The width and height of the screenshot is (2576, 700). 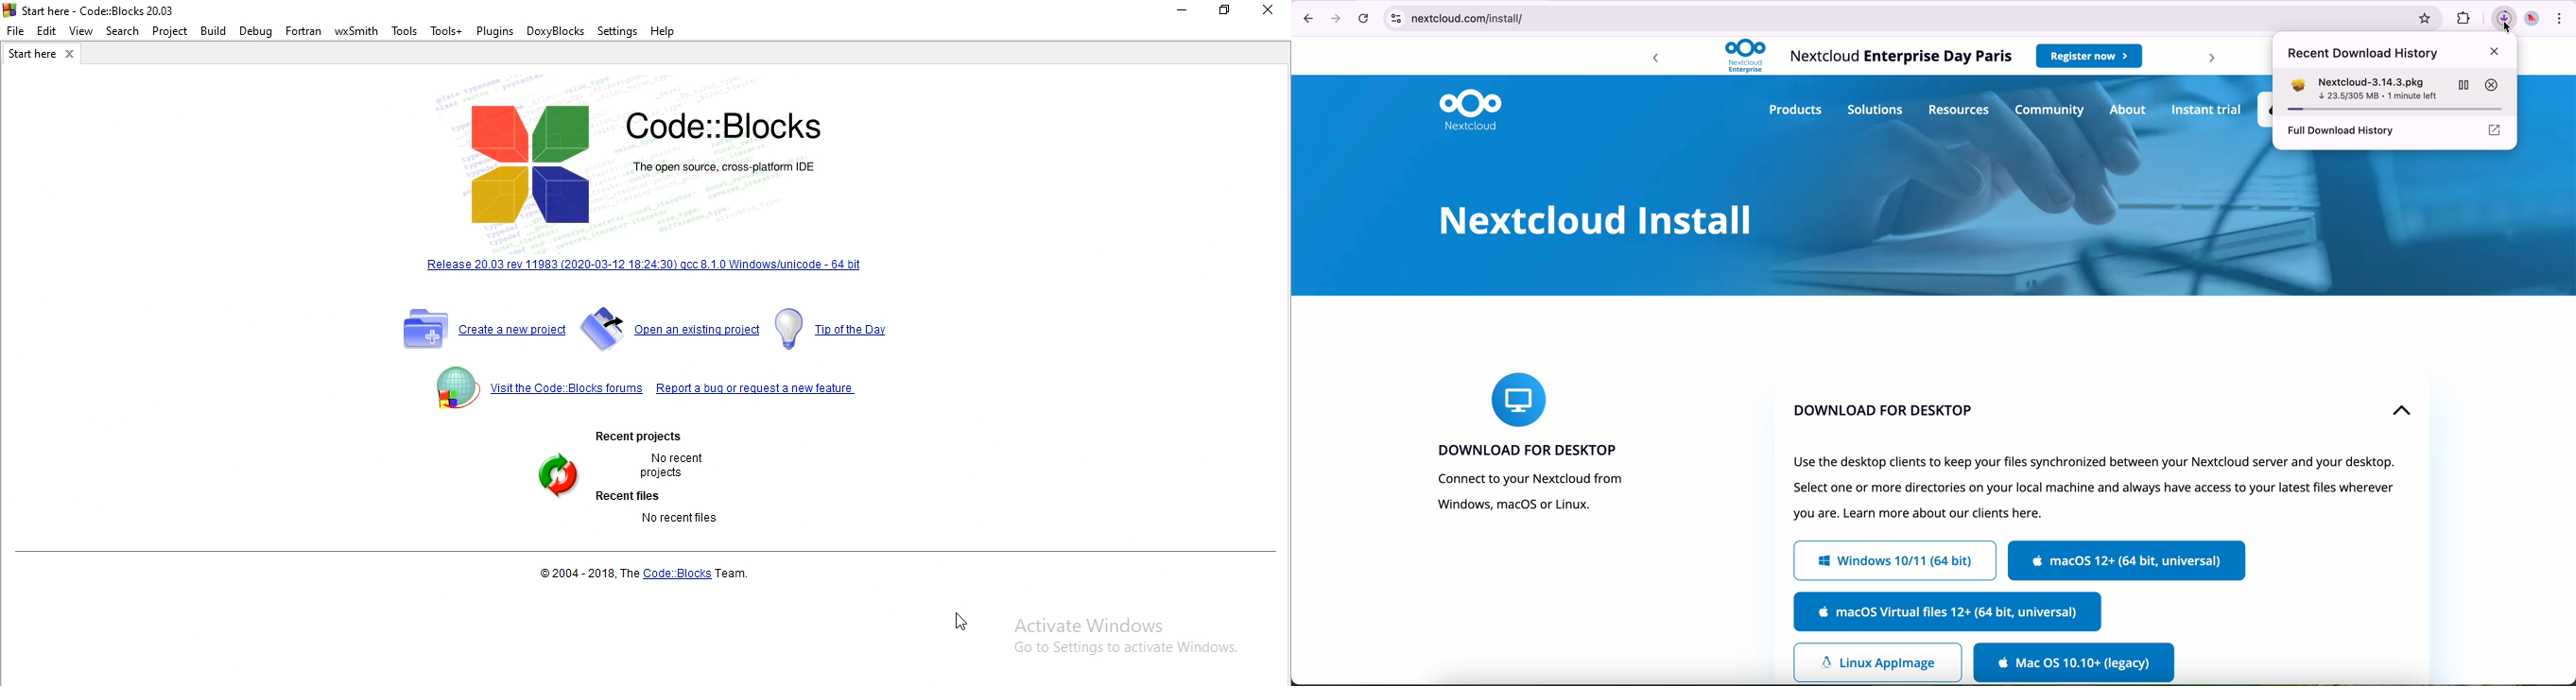 I want to click on connect to your Nextcloud from Windows, macOS or Linux., so click(x=1527, y=495).